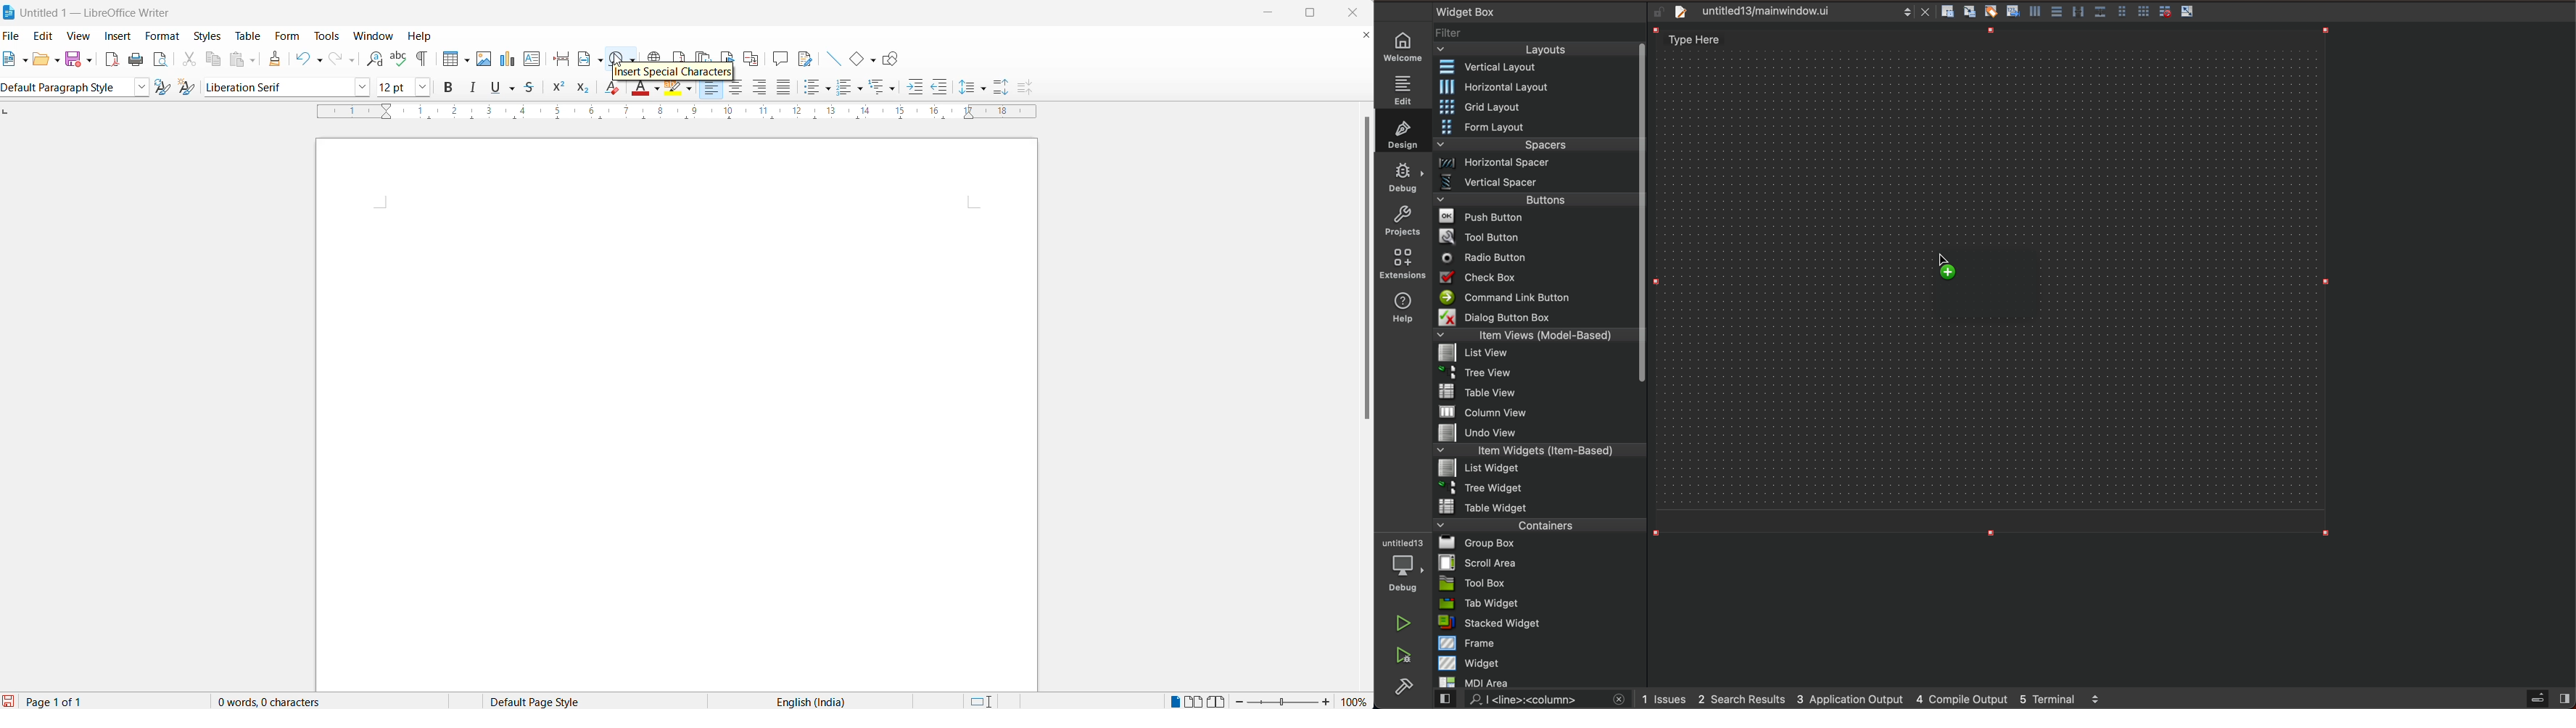 Image resolution: width=2576 pixels, height=728 pixels. I want to click on tool box, so click(1536, 583).